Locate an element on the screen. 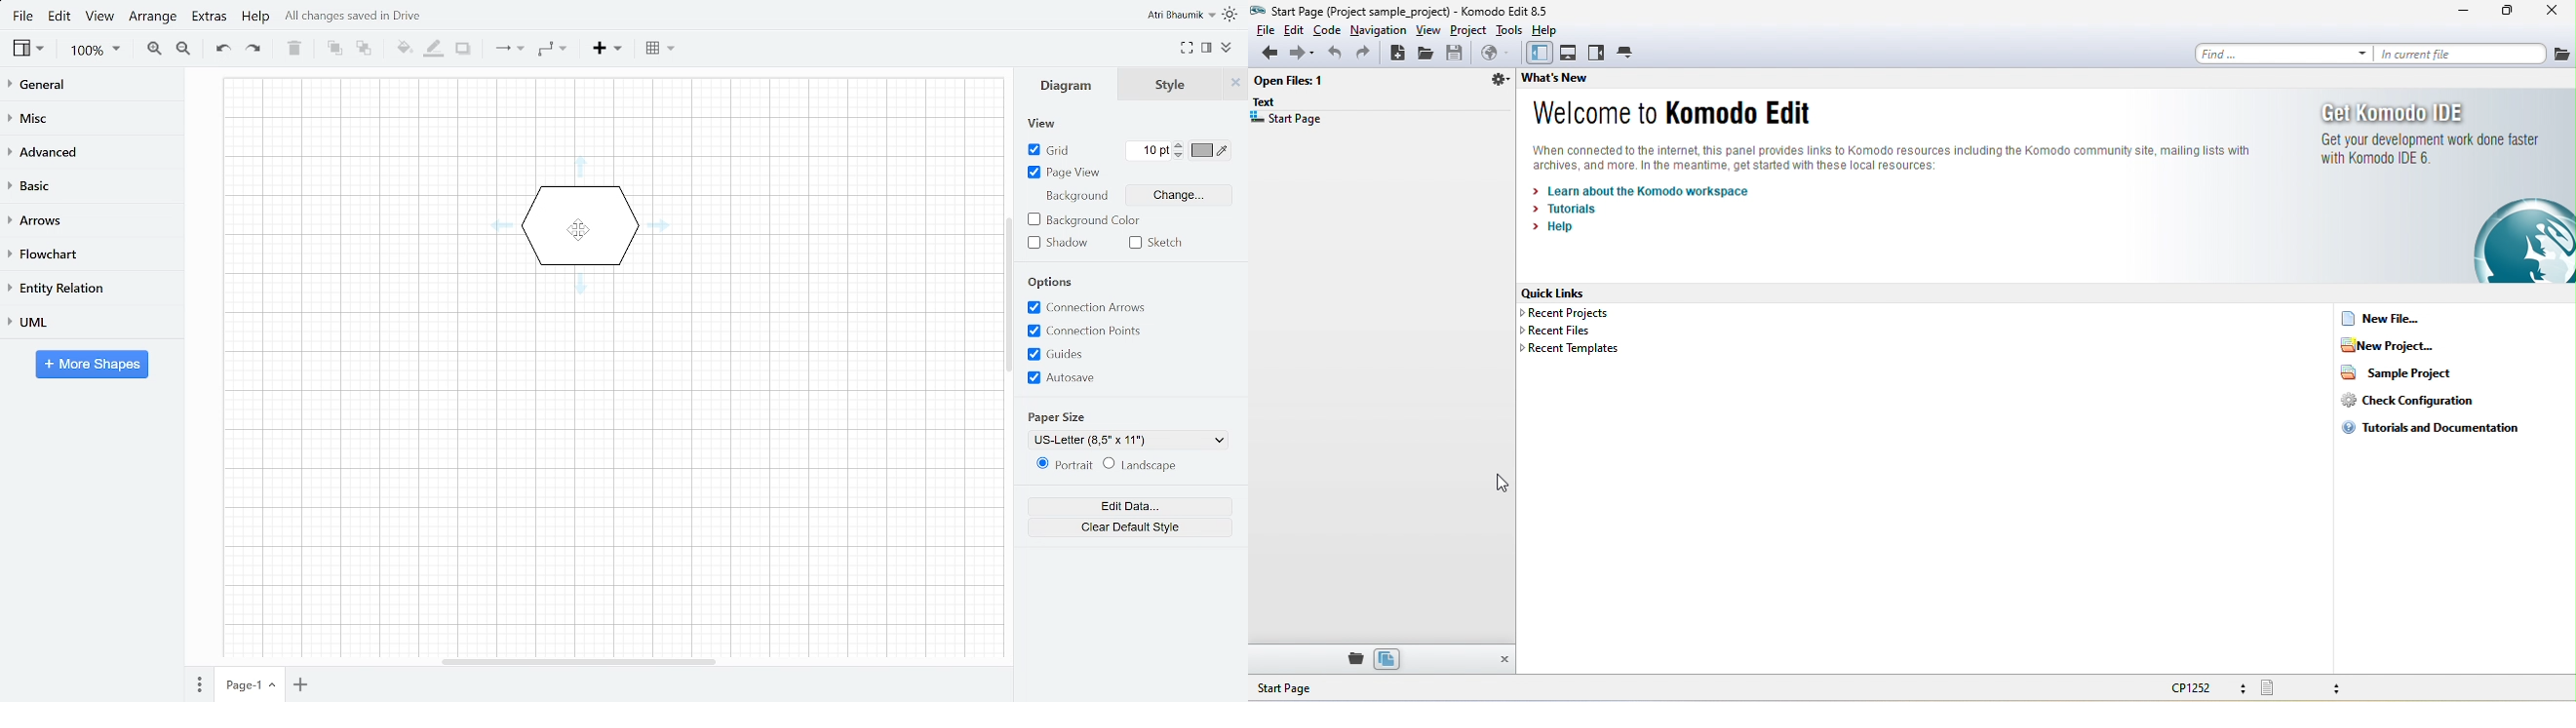 Image resolution: width=2576 pixels, height=728 pixels. Indicates light theme is located at coordinates (1232, 16).